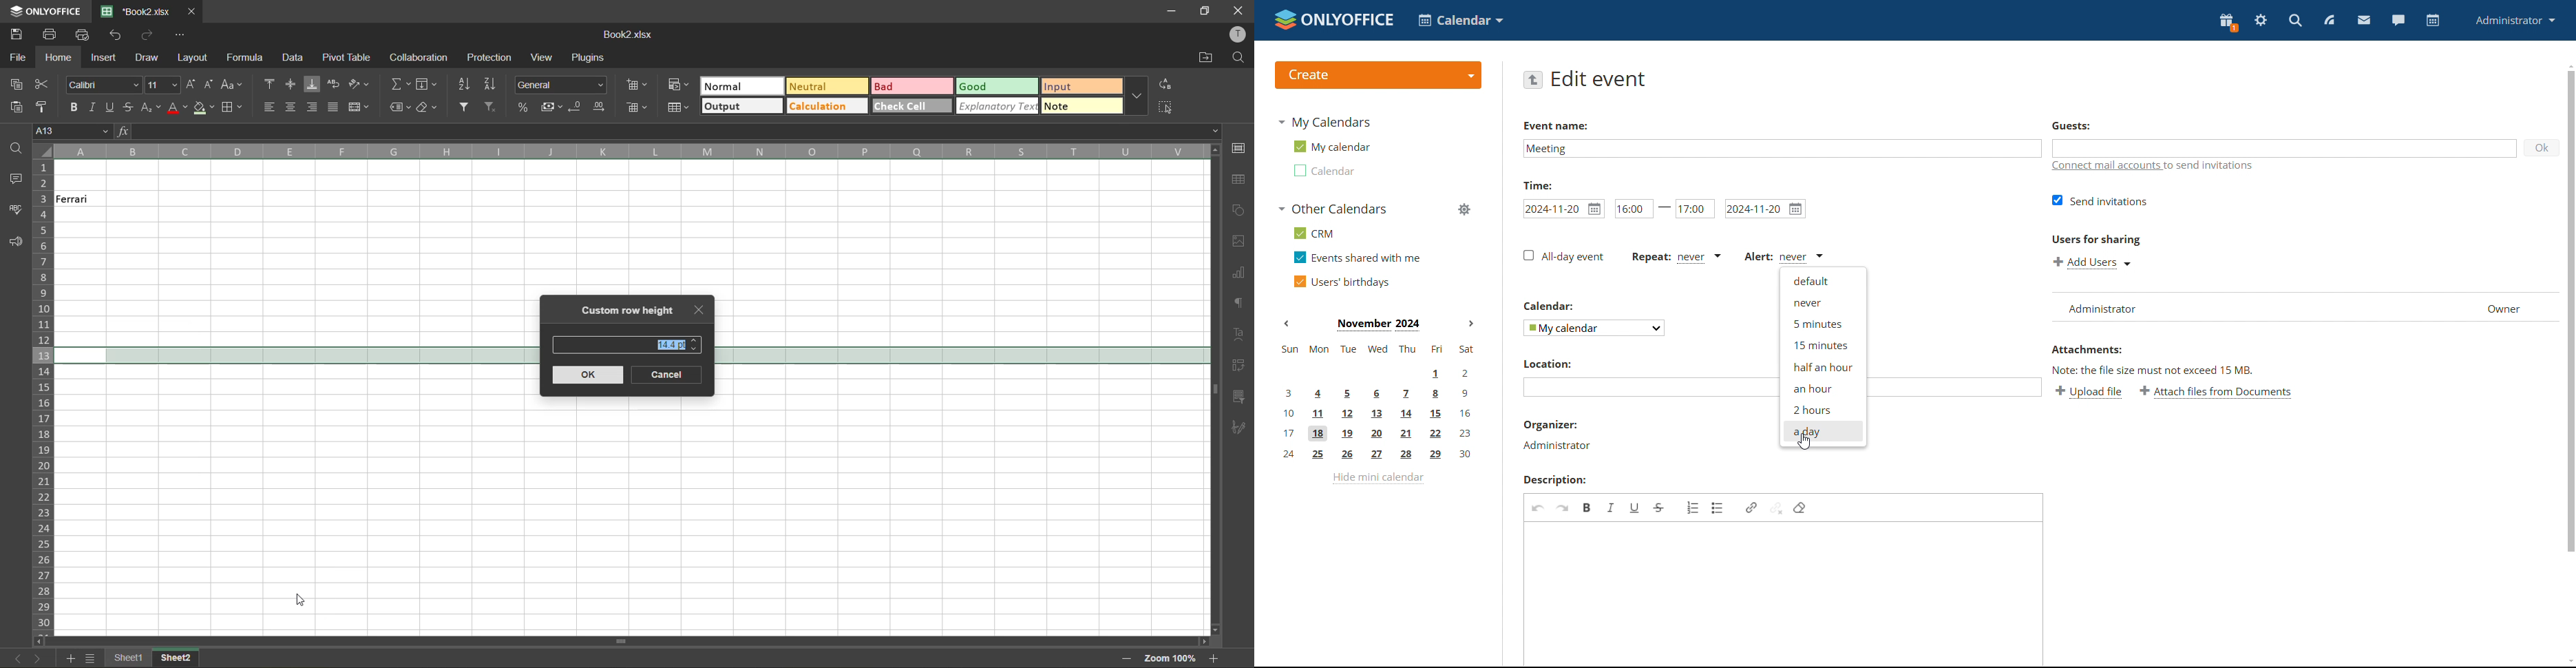 The image size is (2576, 672). Describe the element at coordinates (72, 659) in the screenshot. I see `add sheet` at that location.